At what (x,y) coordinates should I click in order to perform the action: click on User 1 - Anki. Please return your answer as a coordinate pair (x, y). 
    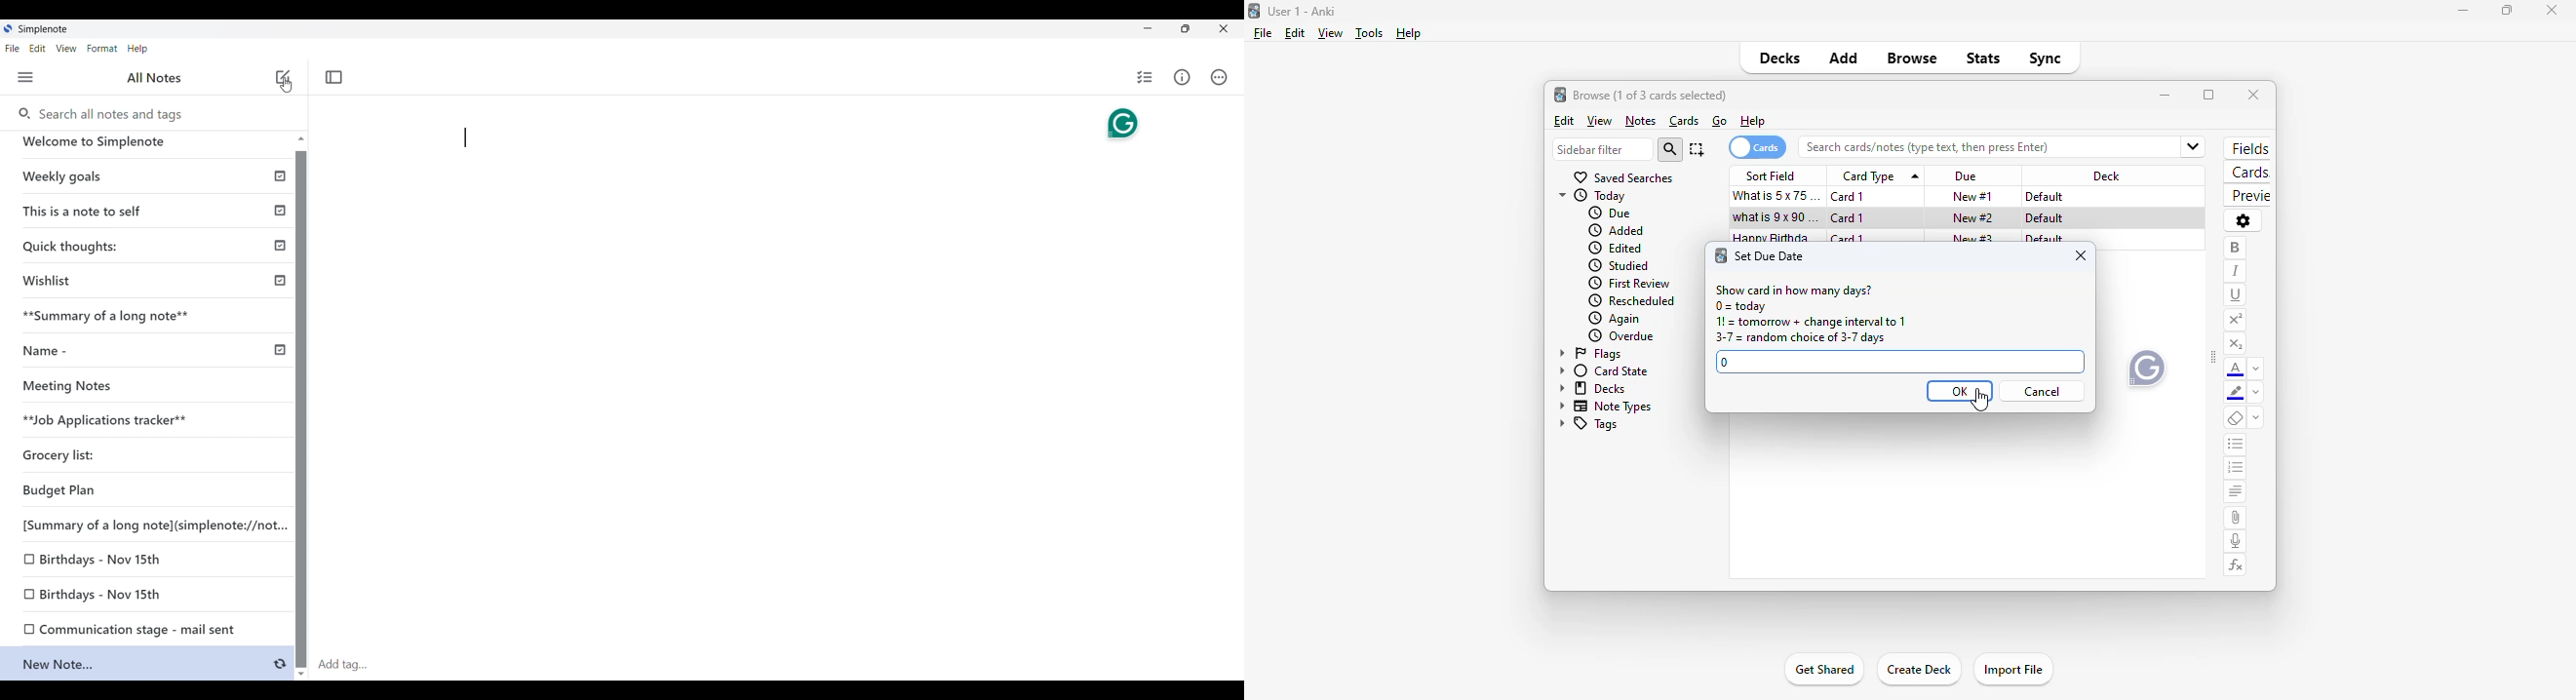
    Looking at the image, I should click on (1302, 11).